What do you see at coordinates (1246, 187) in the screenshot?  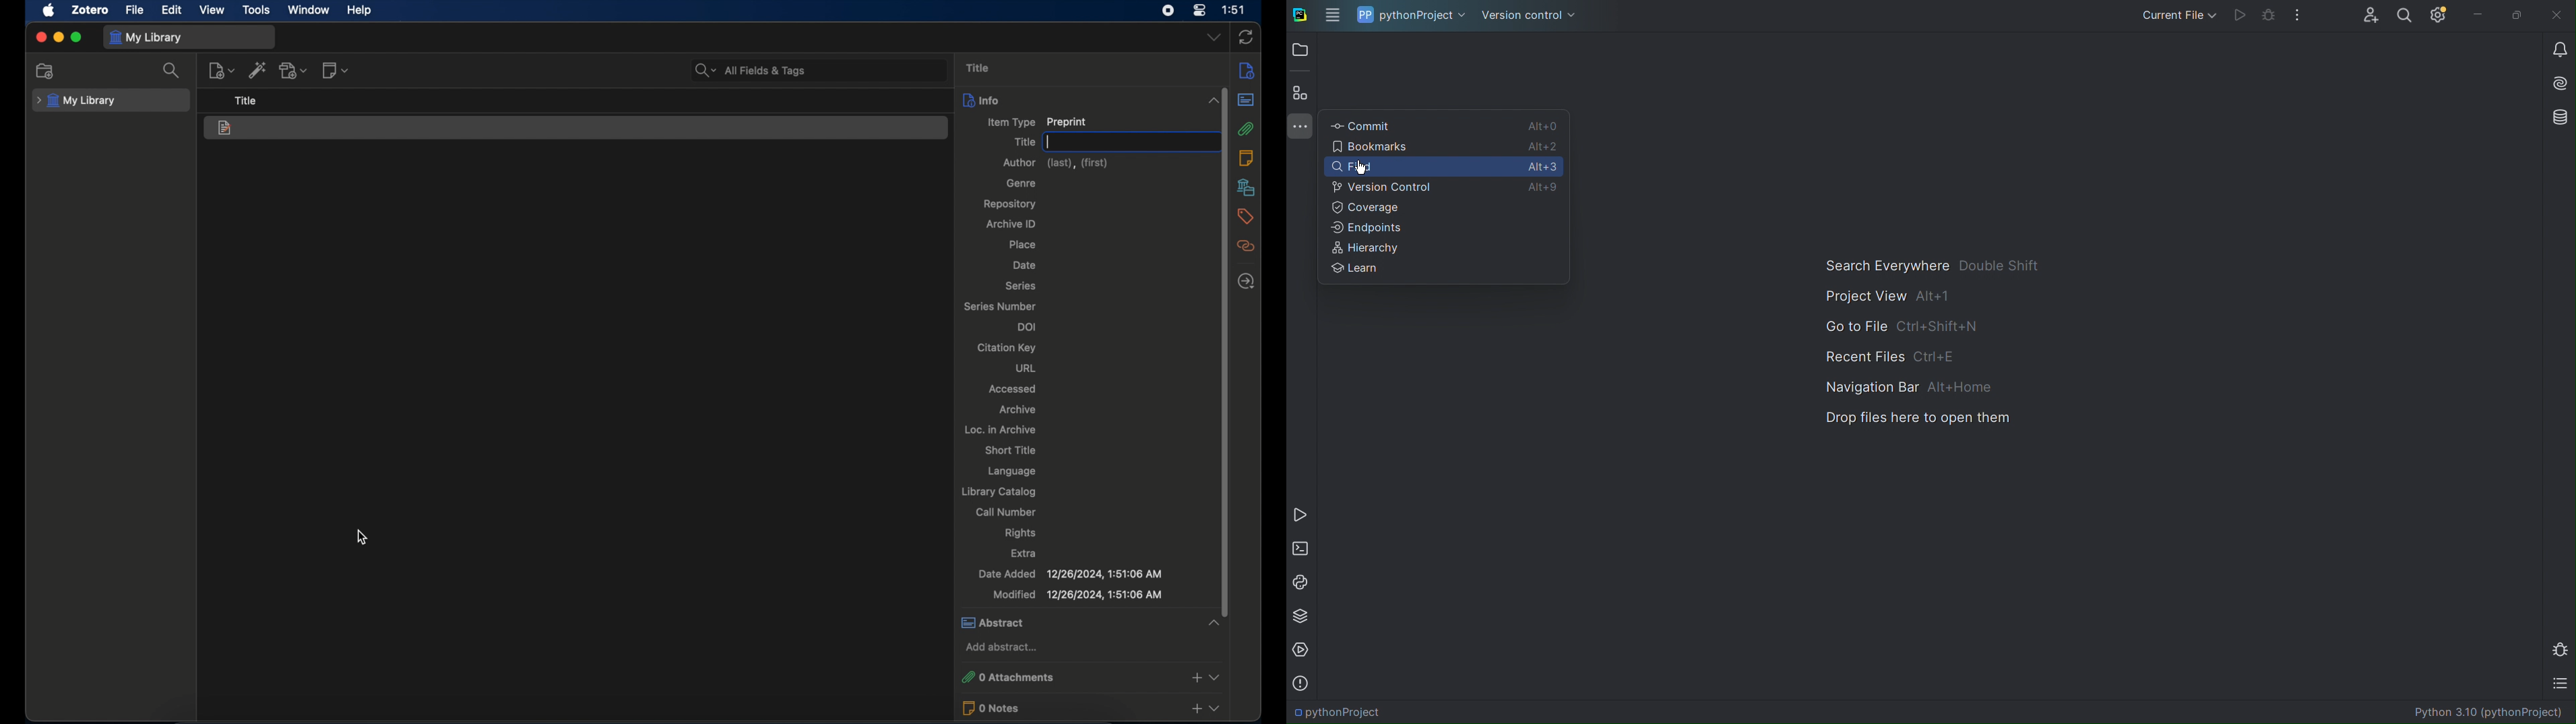 I see `libraries` at bounding box center [1246, 187].